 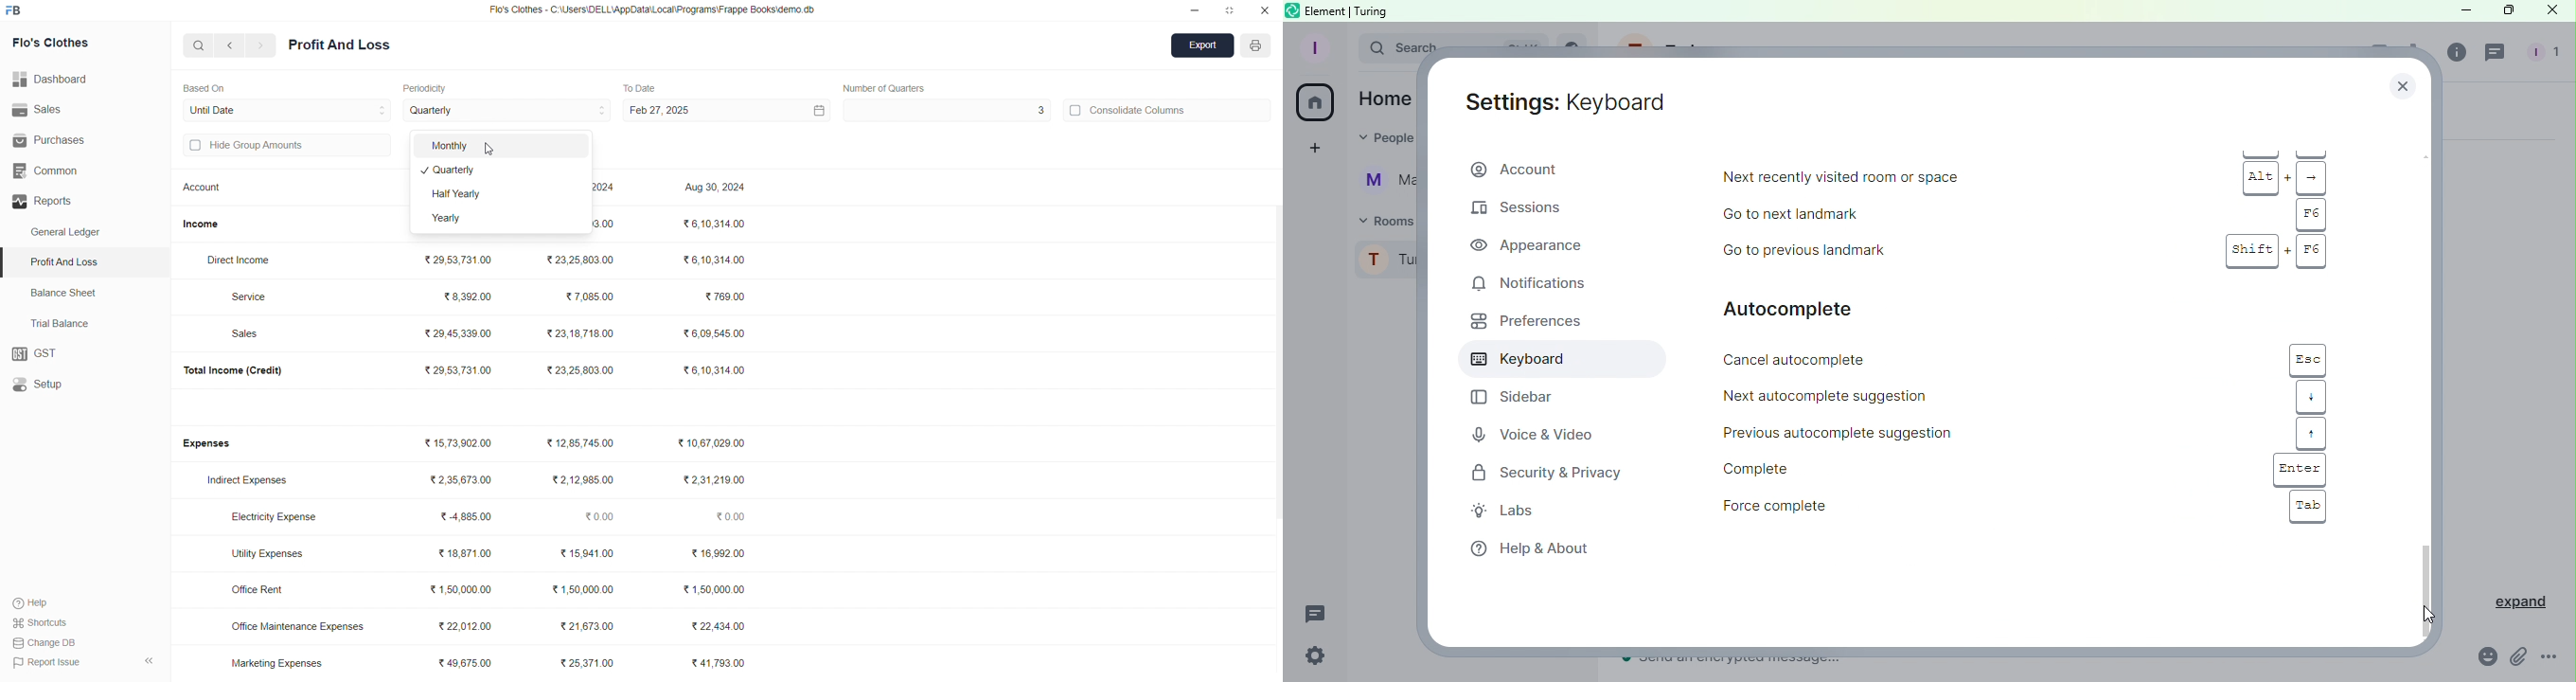 I want to click on ₹1,50,000.00, so click(x=718, y=590).